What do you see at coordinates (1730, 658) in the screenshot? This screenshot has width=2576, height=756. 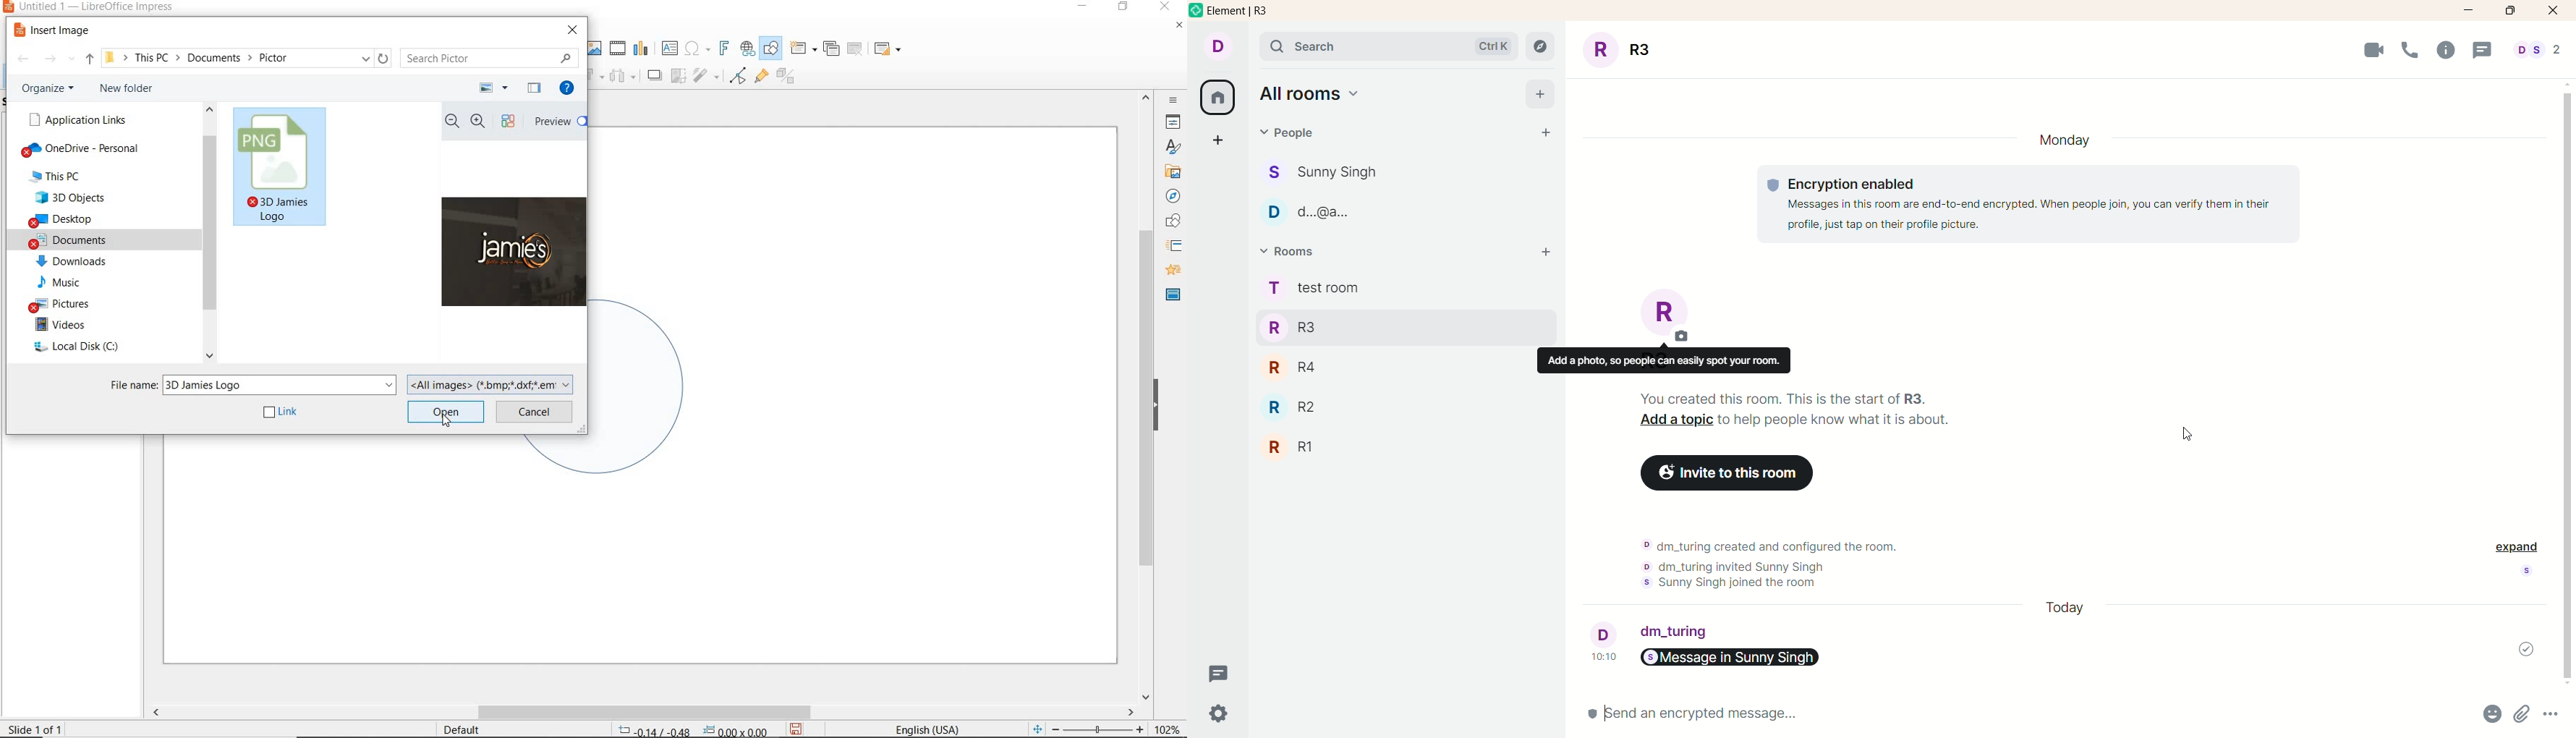 I see `link sent` at bounding box center [1730, 658].